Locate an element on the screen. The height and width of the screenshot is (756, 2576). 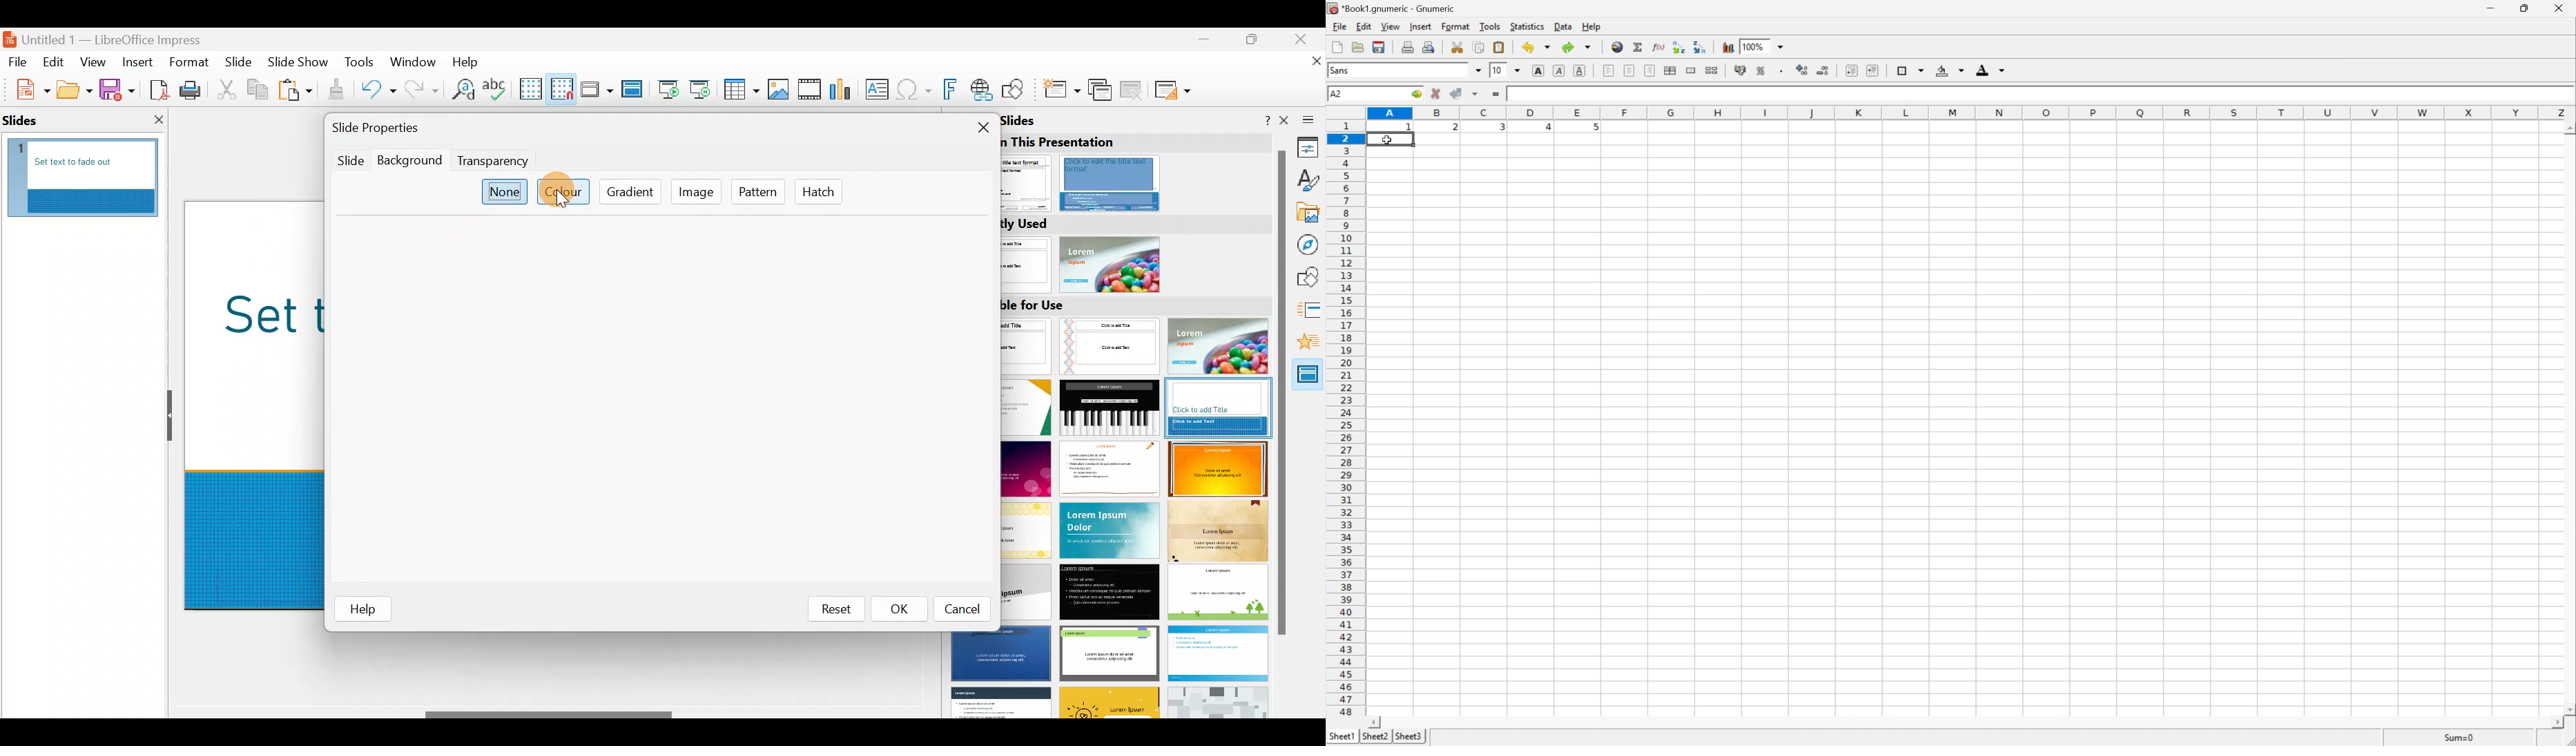
Document name is located at coordinates (113, 36).